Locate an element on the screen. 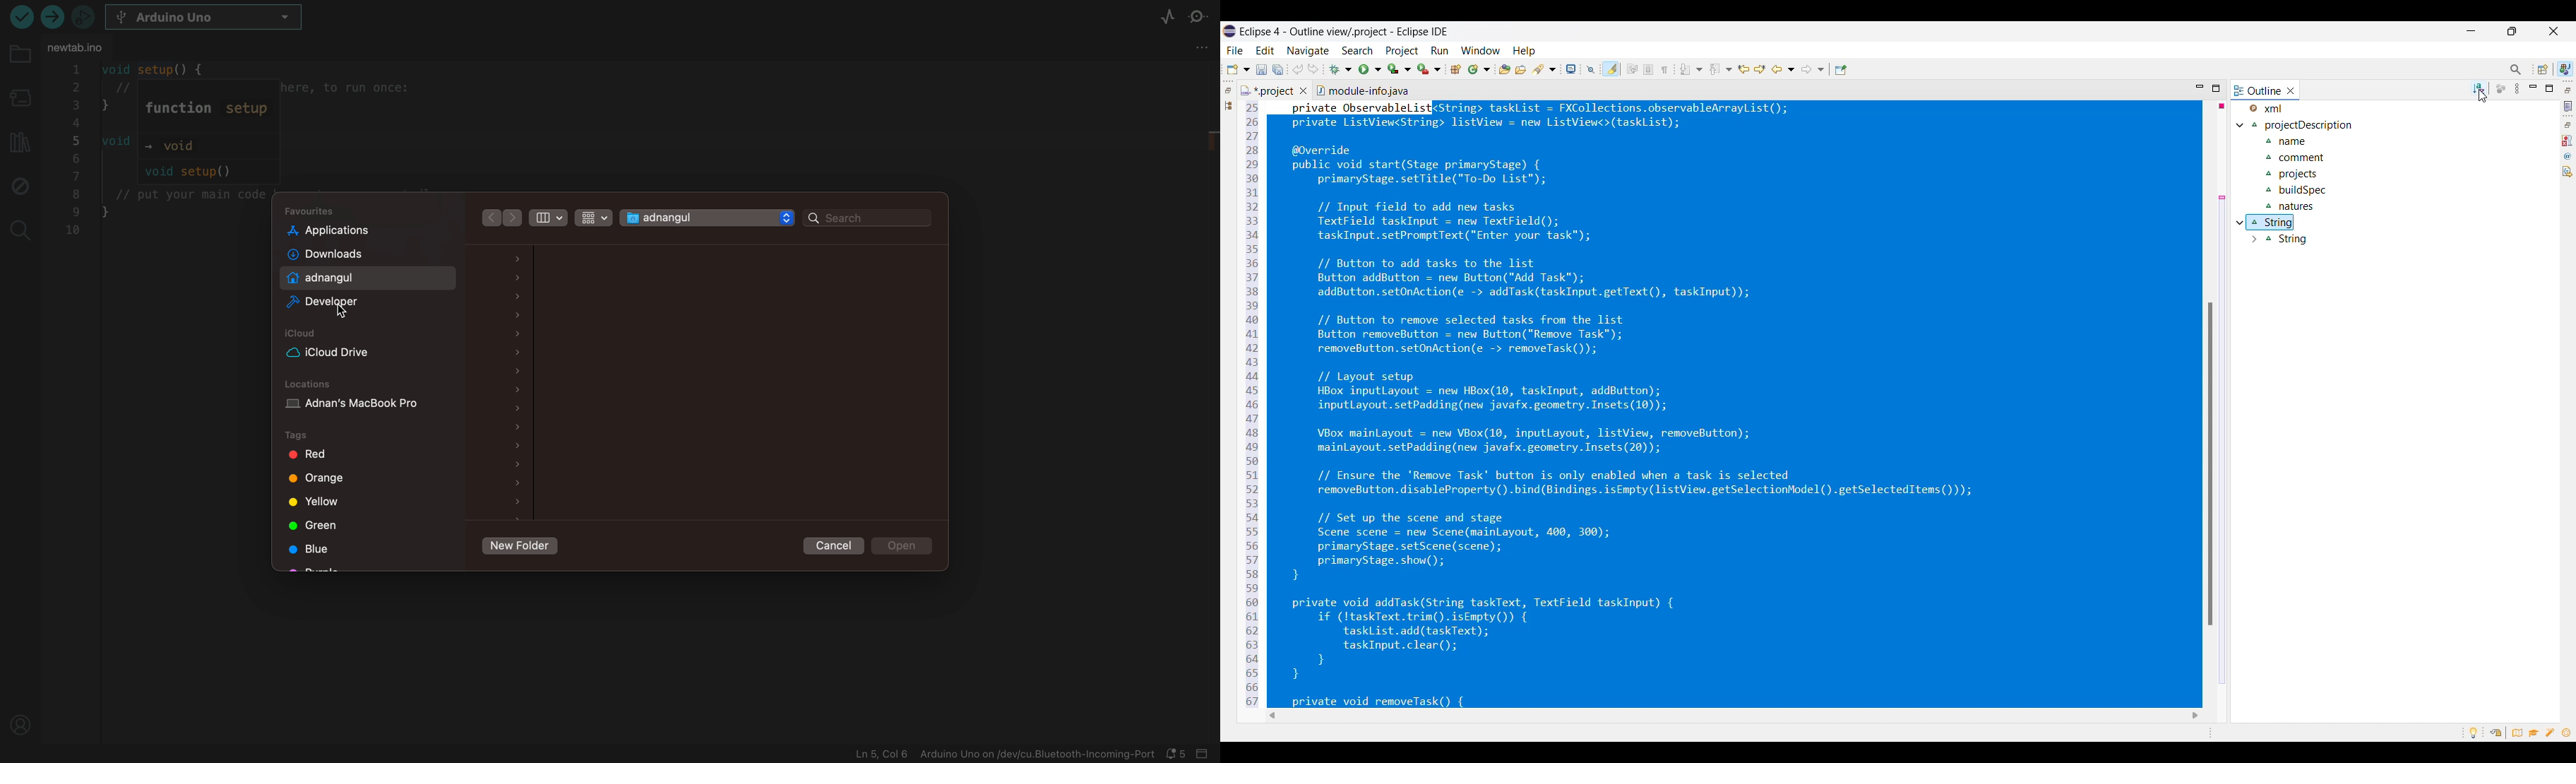 This screenshot has height=784, width=2576. upload is located at coordinates (20, 17).